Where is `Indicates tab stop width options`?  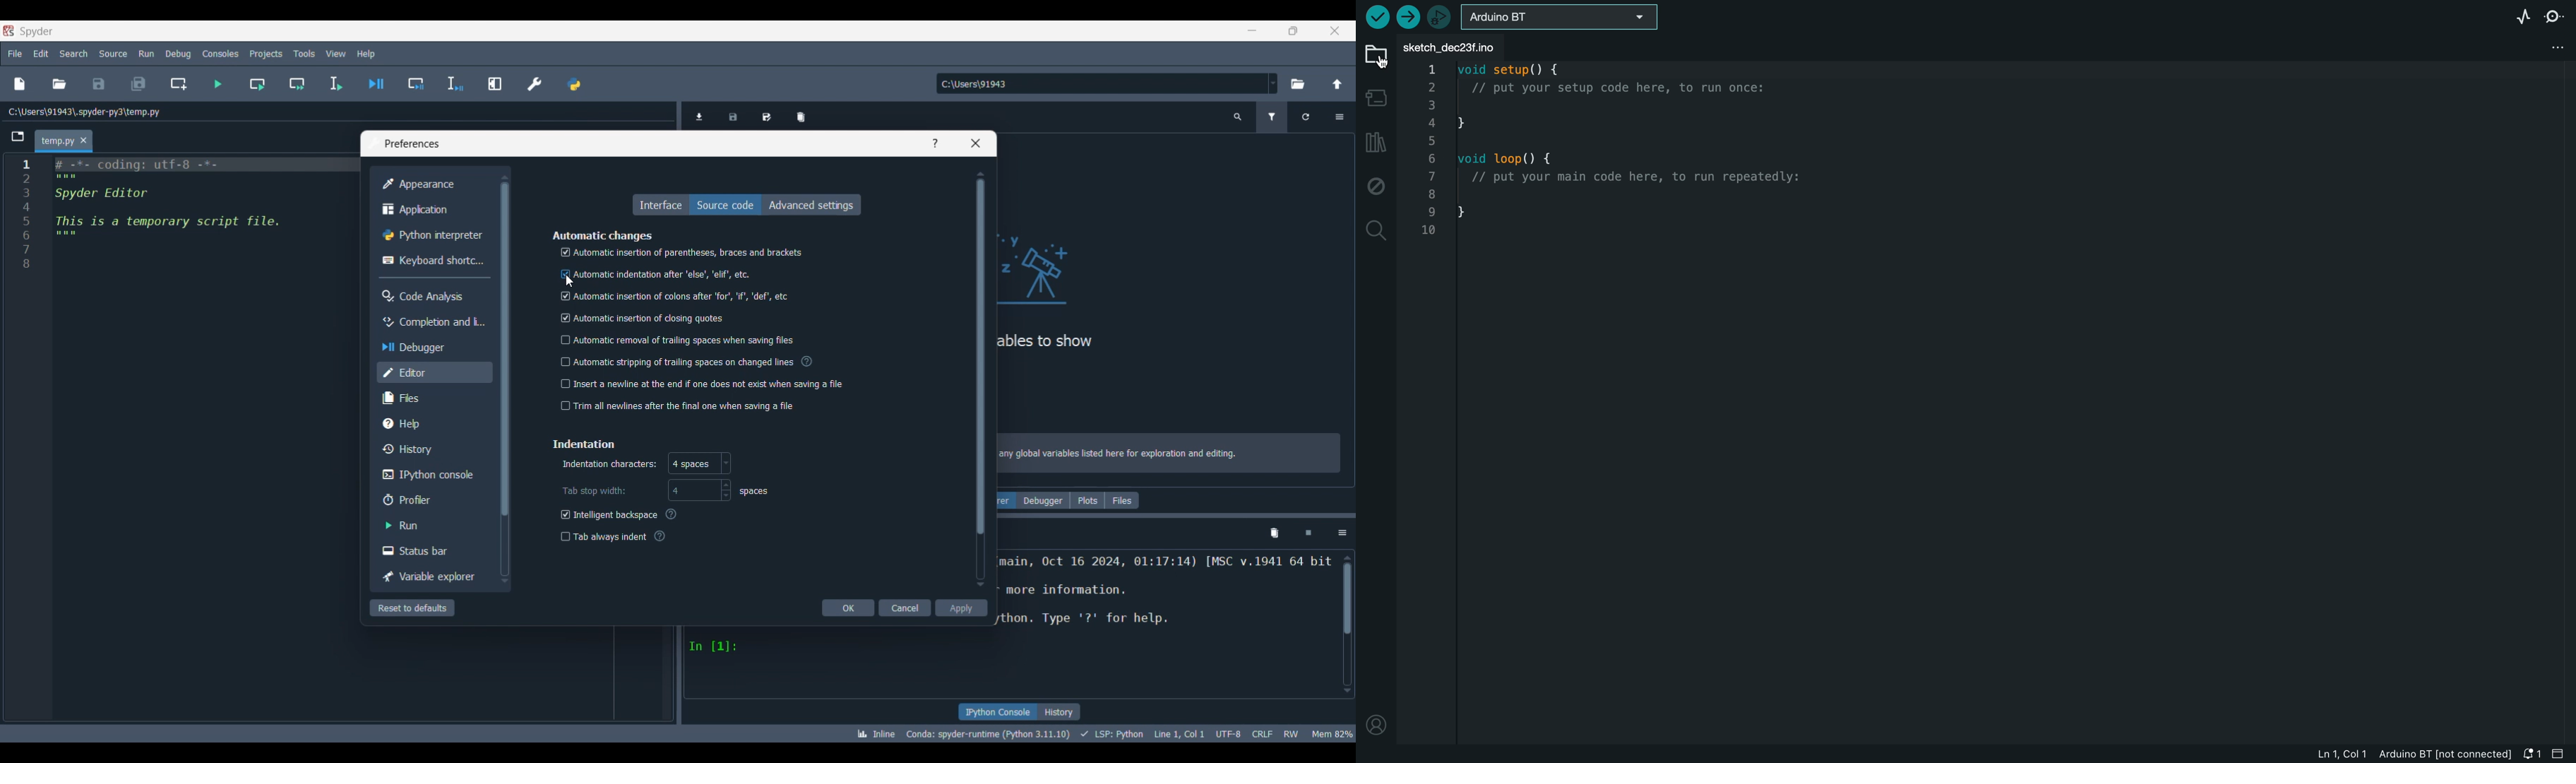
Indicates tab stop width options is located at coordinates (595, 491).